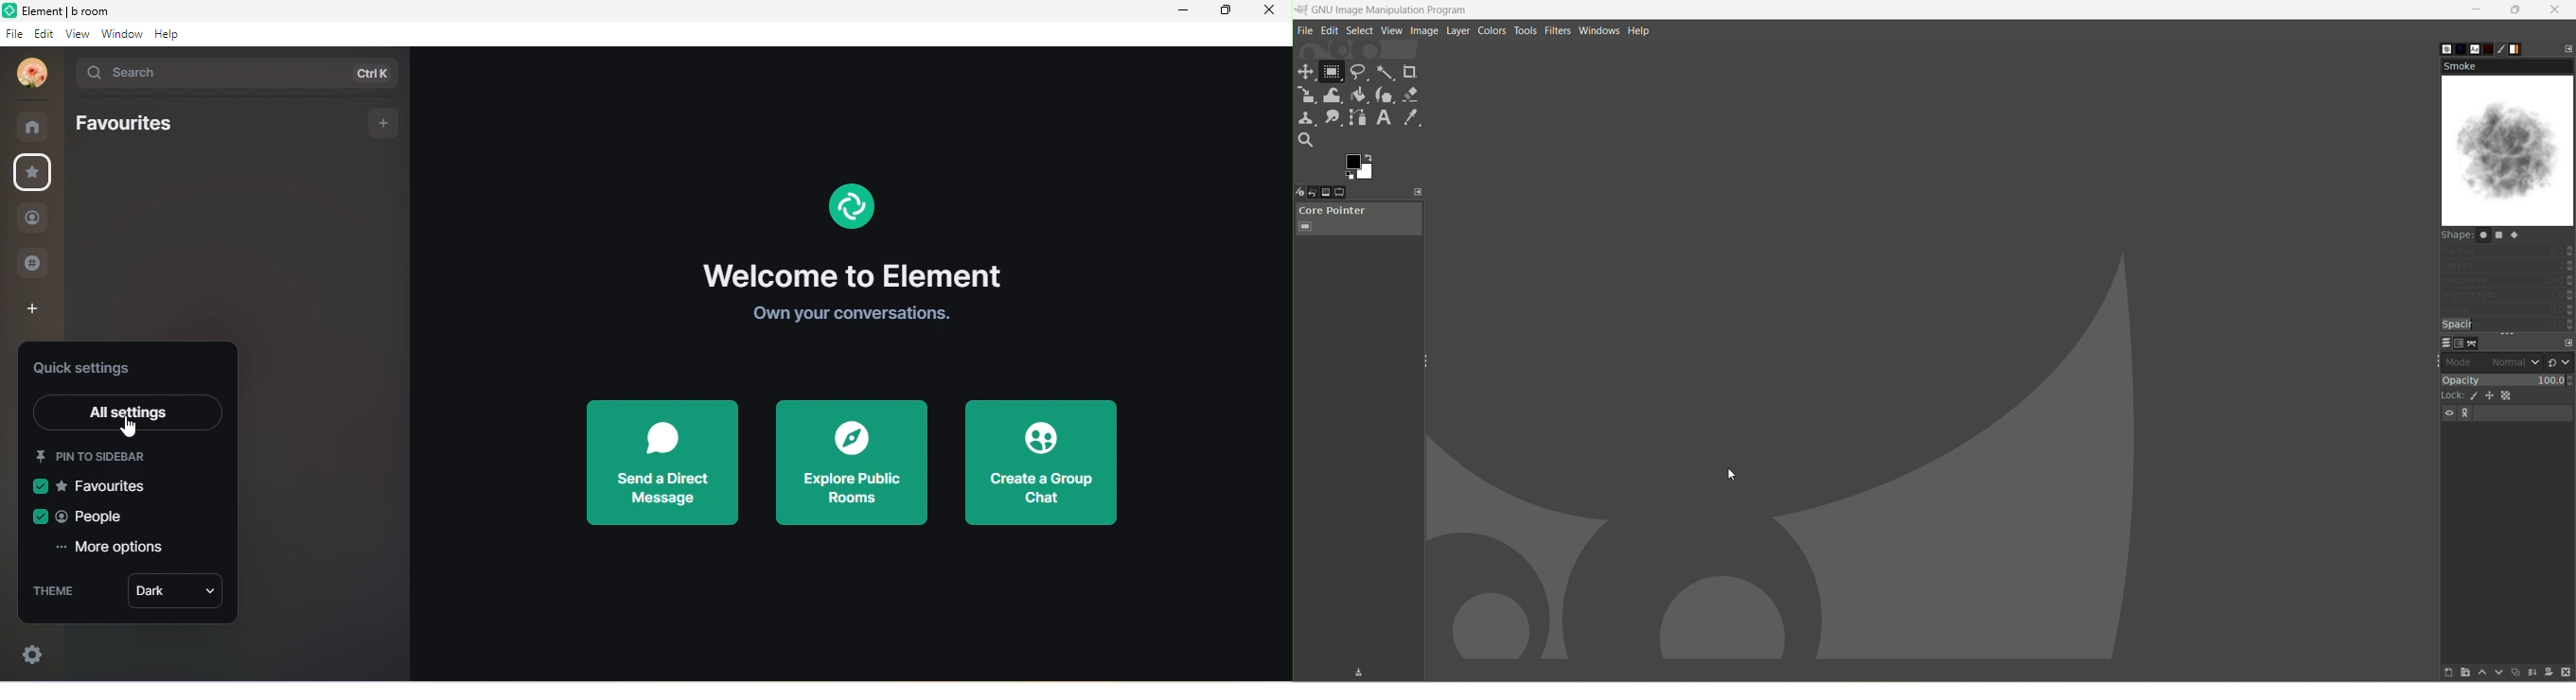  What do you see at coordinates (2463, 362) in the screenshot?
I see `mode` at bounding box center [2463, 362].